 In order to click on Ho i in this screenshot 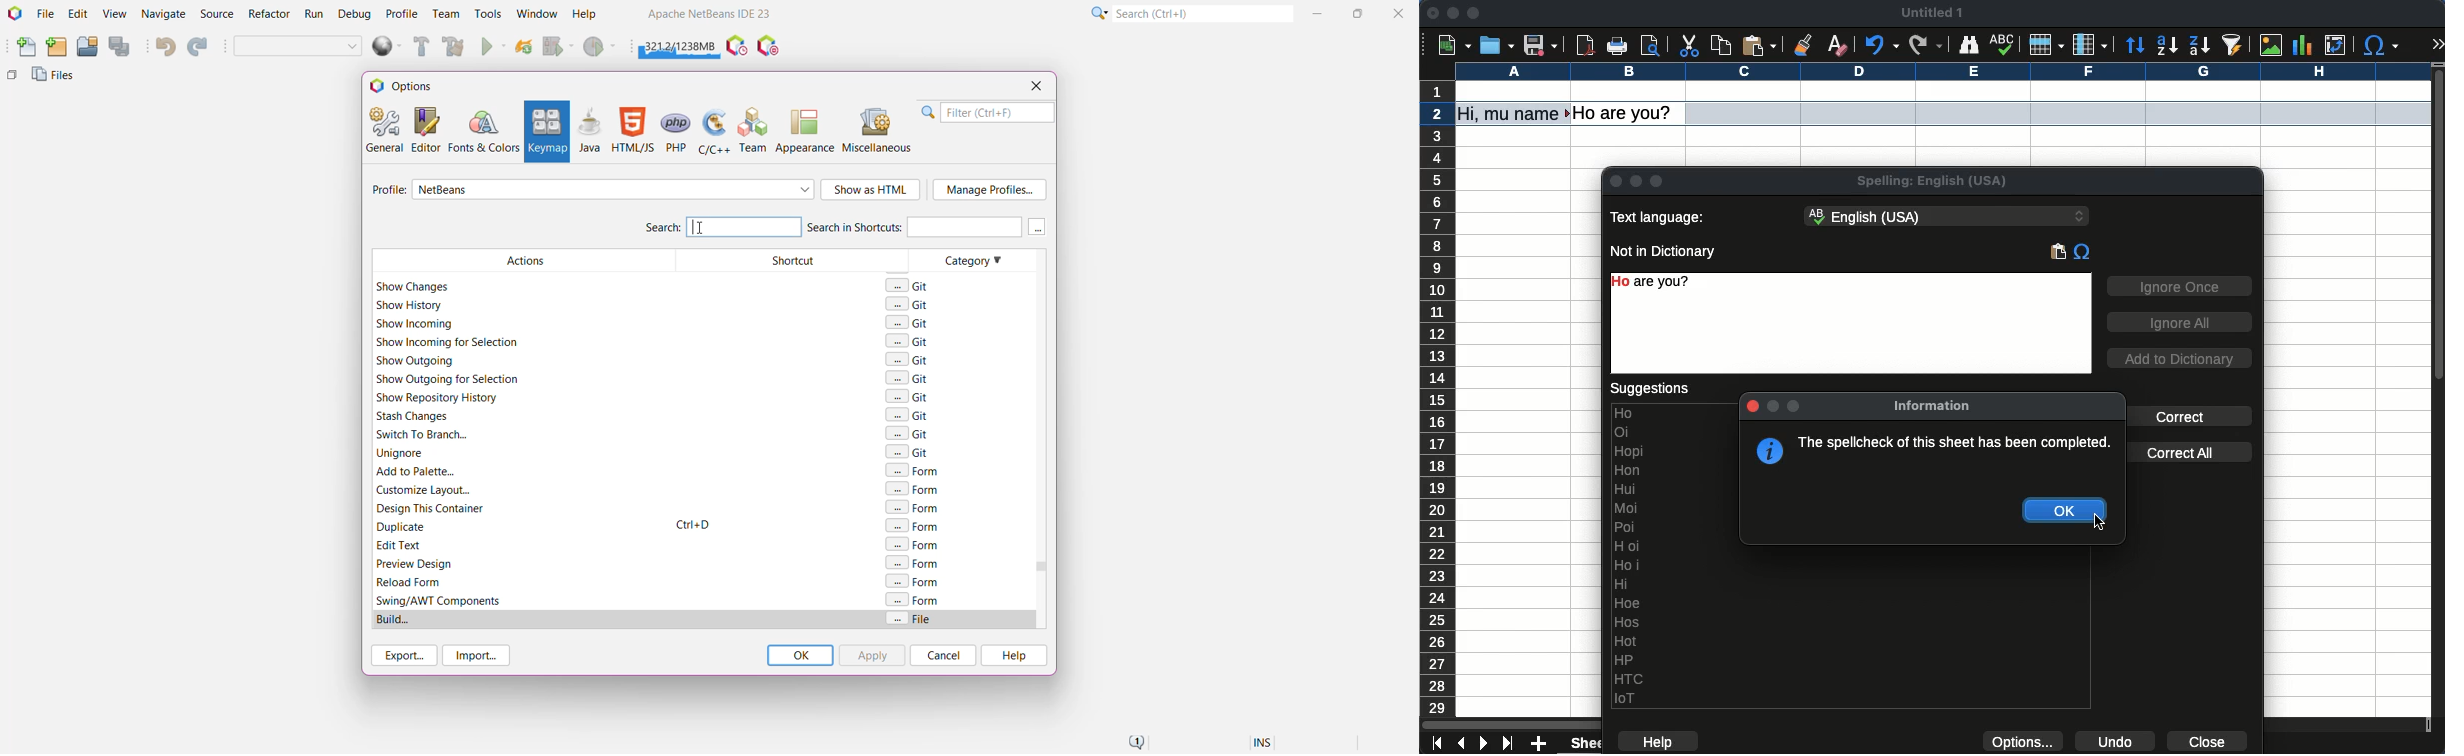, I will do `click(1627, 565)`.